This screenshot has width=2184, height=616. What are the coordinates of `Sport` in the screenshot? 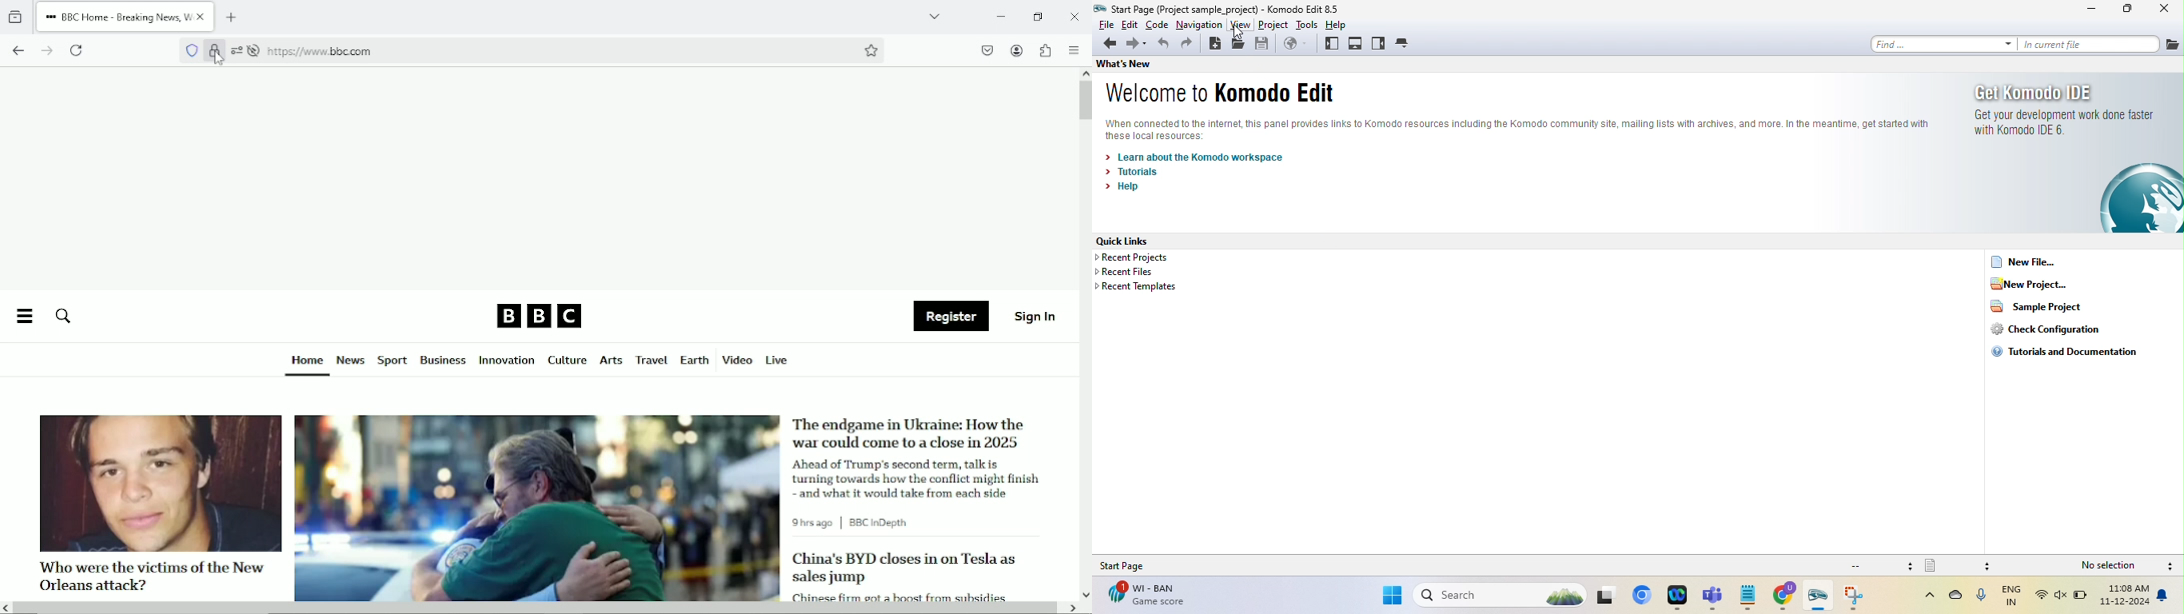 It's located at (392, 361).